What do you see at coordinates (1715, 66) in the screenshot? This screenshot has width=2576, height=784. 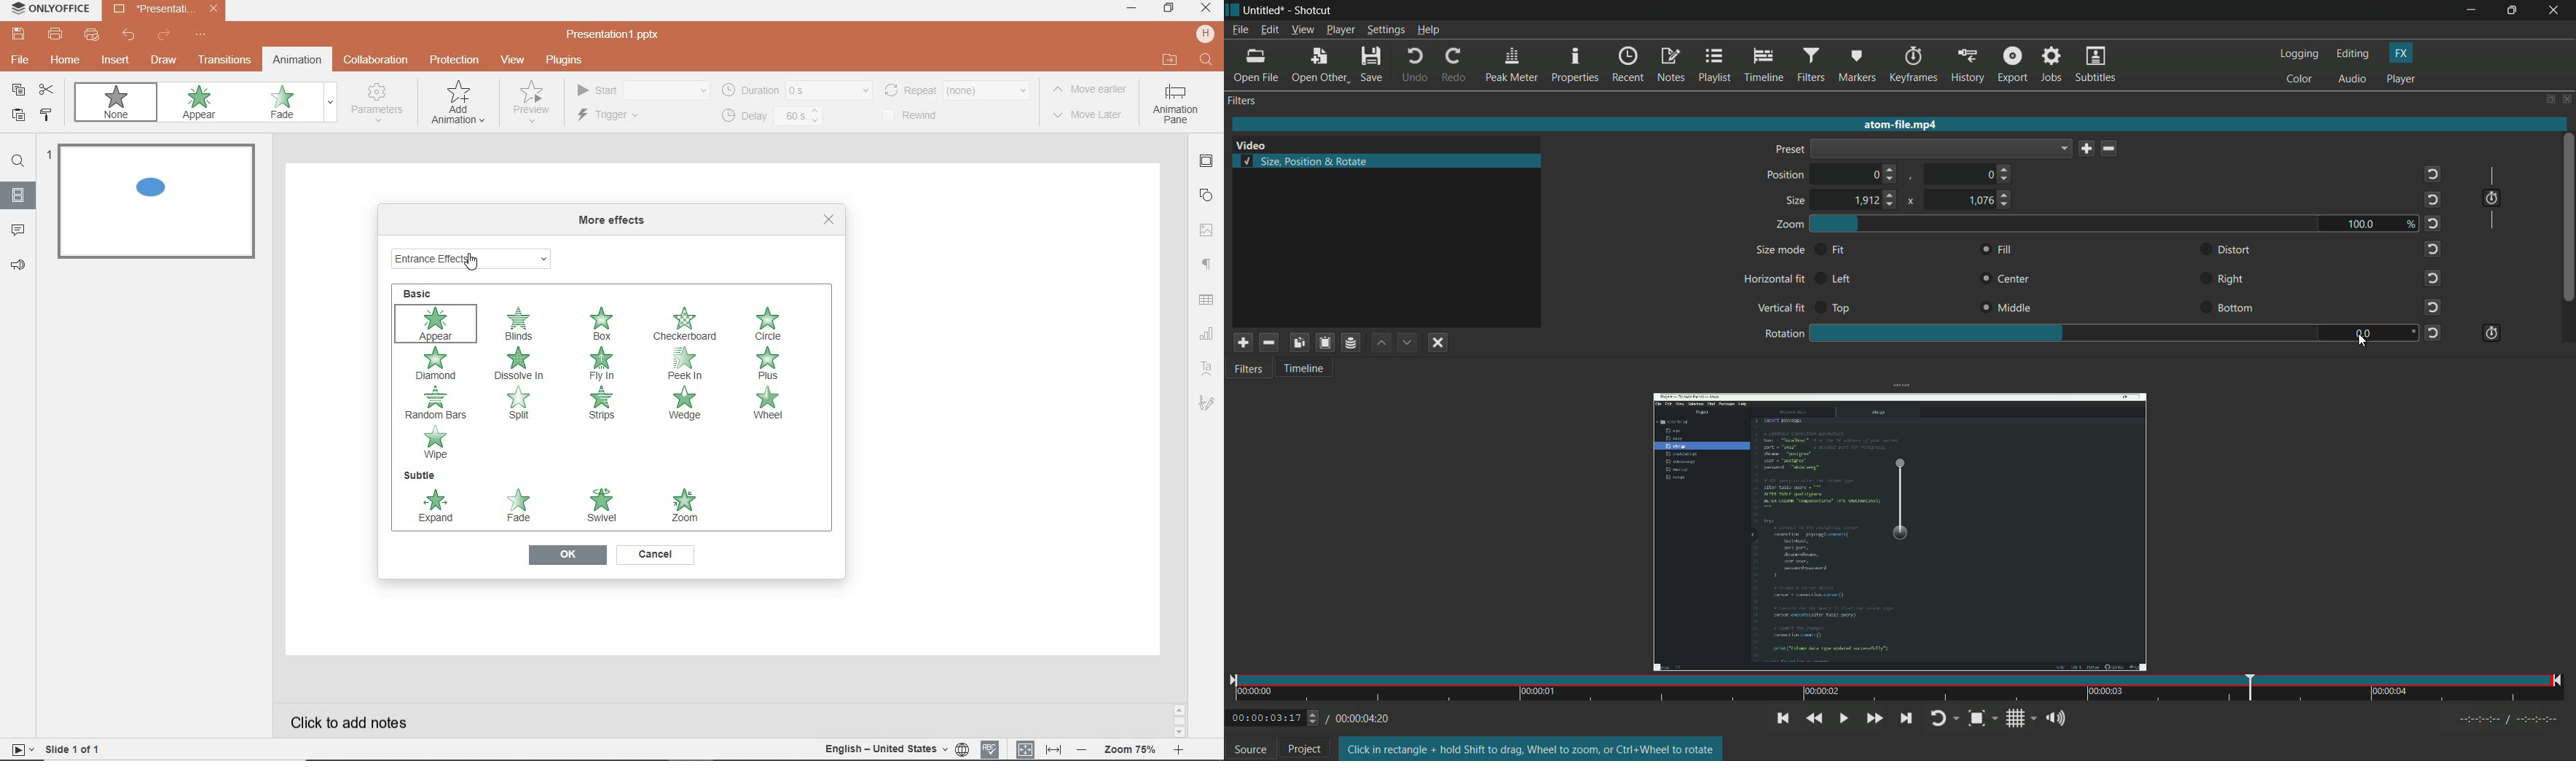 I see `playlist` at bounding box center [1715, 66].